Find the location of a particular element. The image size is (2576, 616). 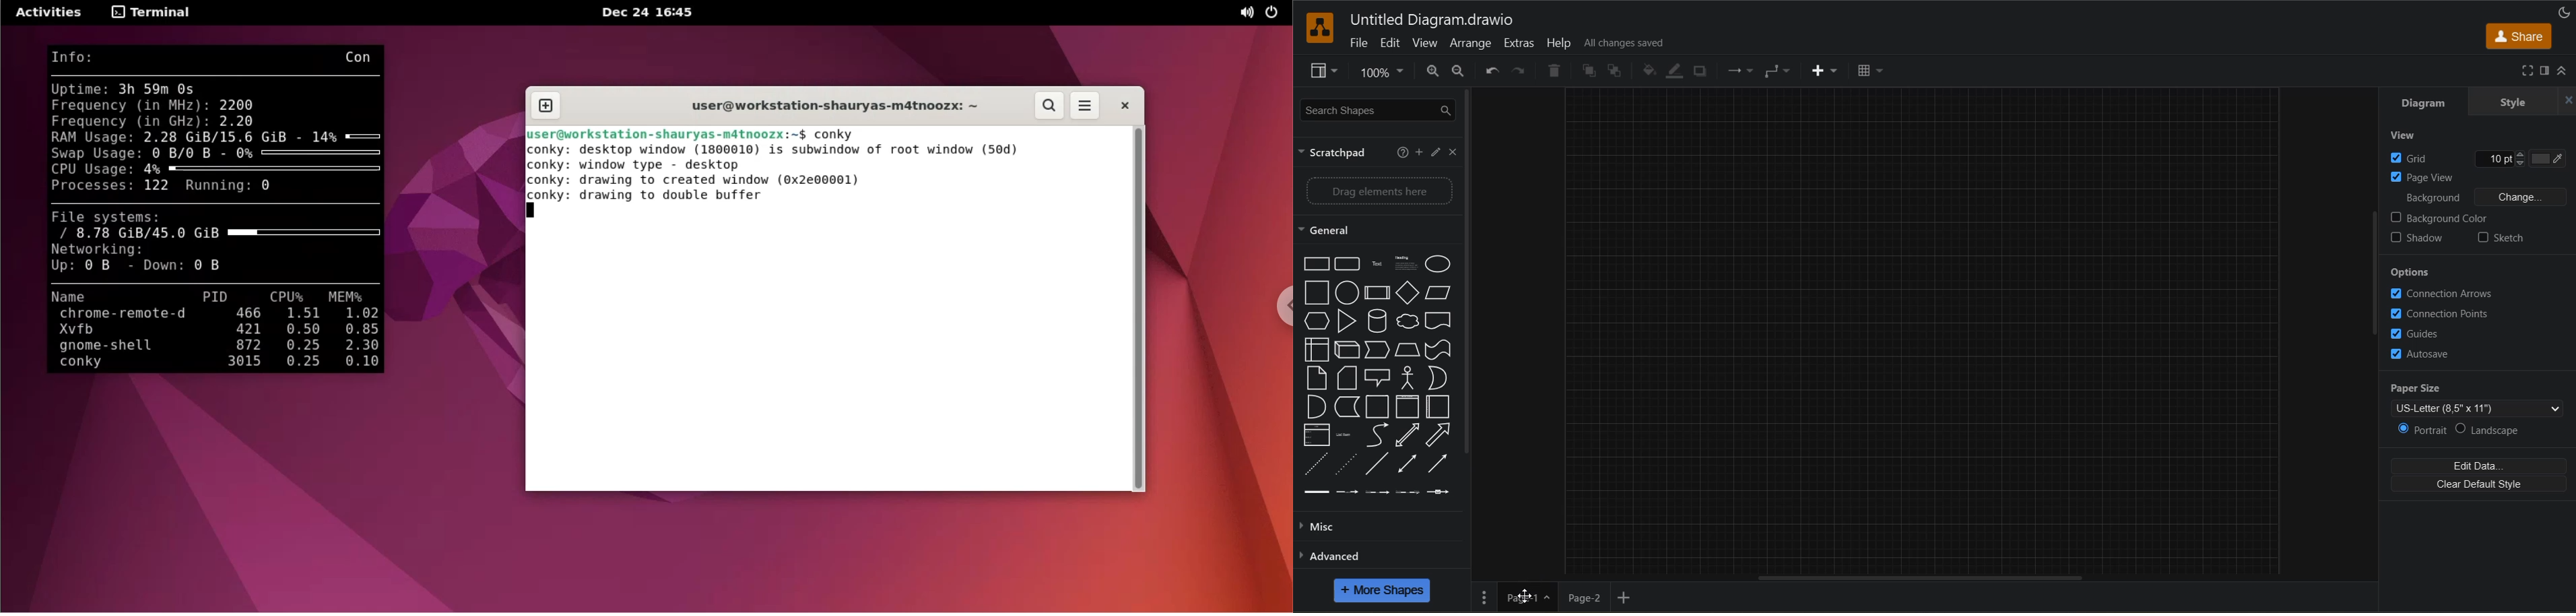

portrait  is located at coordinates (2424, 430).